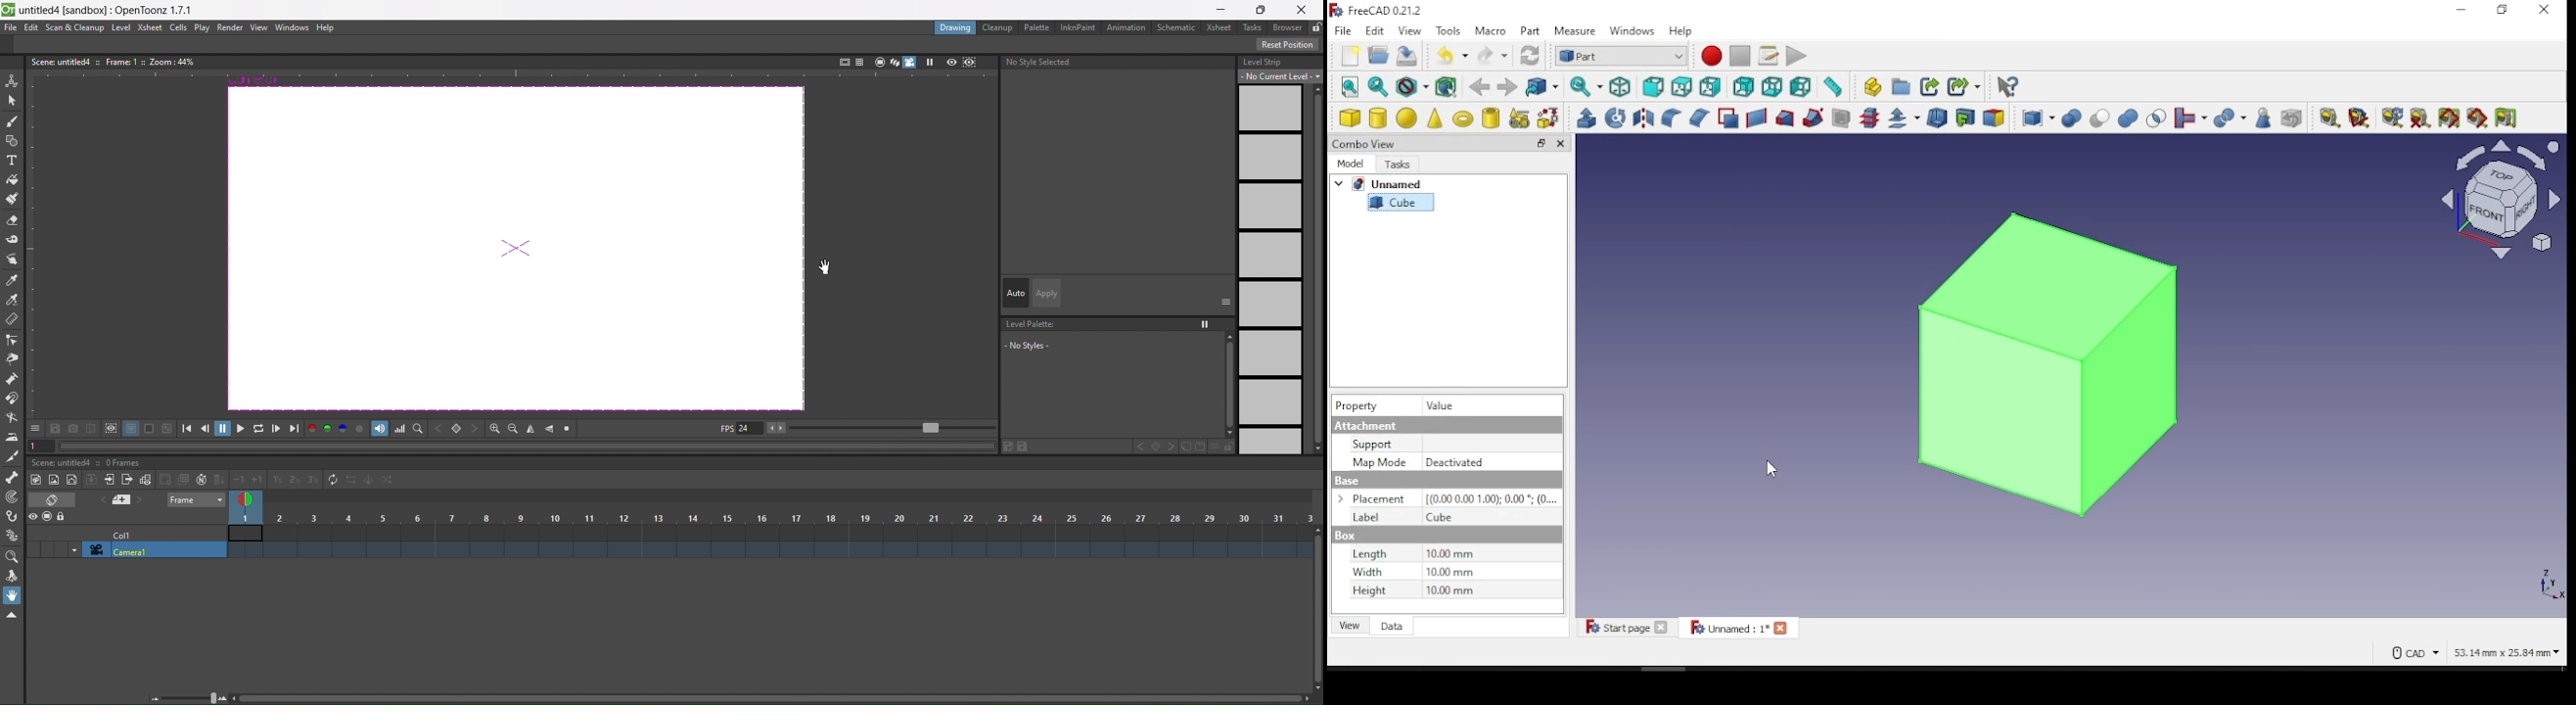 This screenshot has height=728, width=2576. What do you see at coordinates (1622, 57) in the screenshot?
I see `switch between workbenches` at bounding box center [1622, 57].